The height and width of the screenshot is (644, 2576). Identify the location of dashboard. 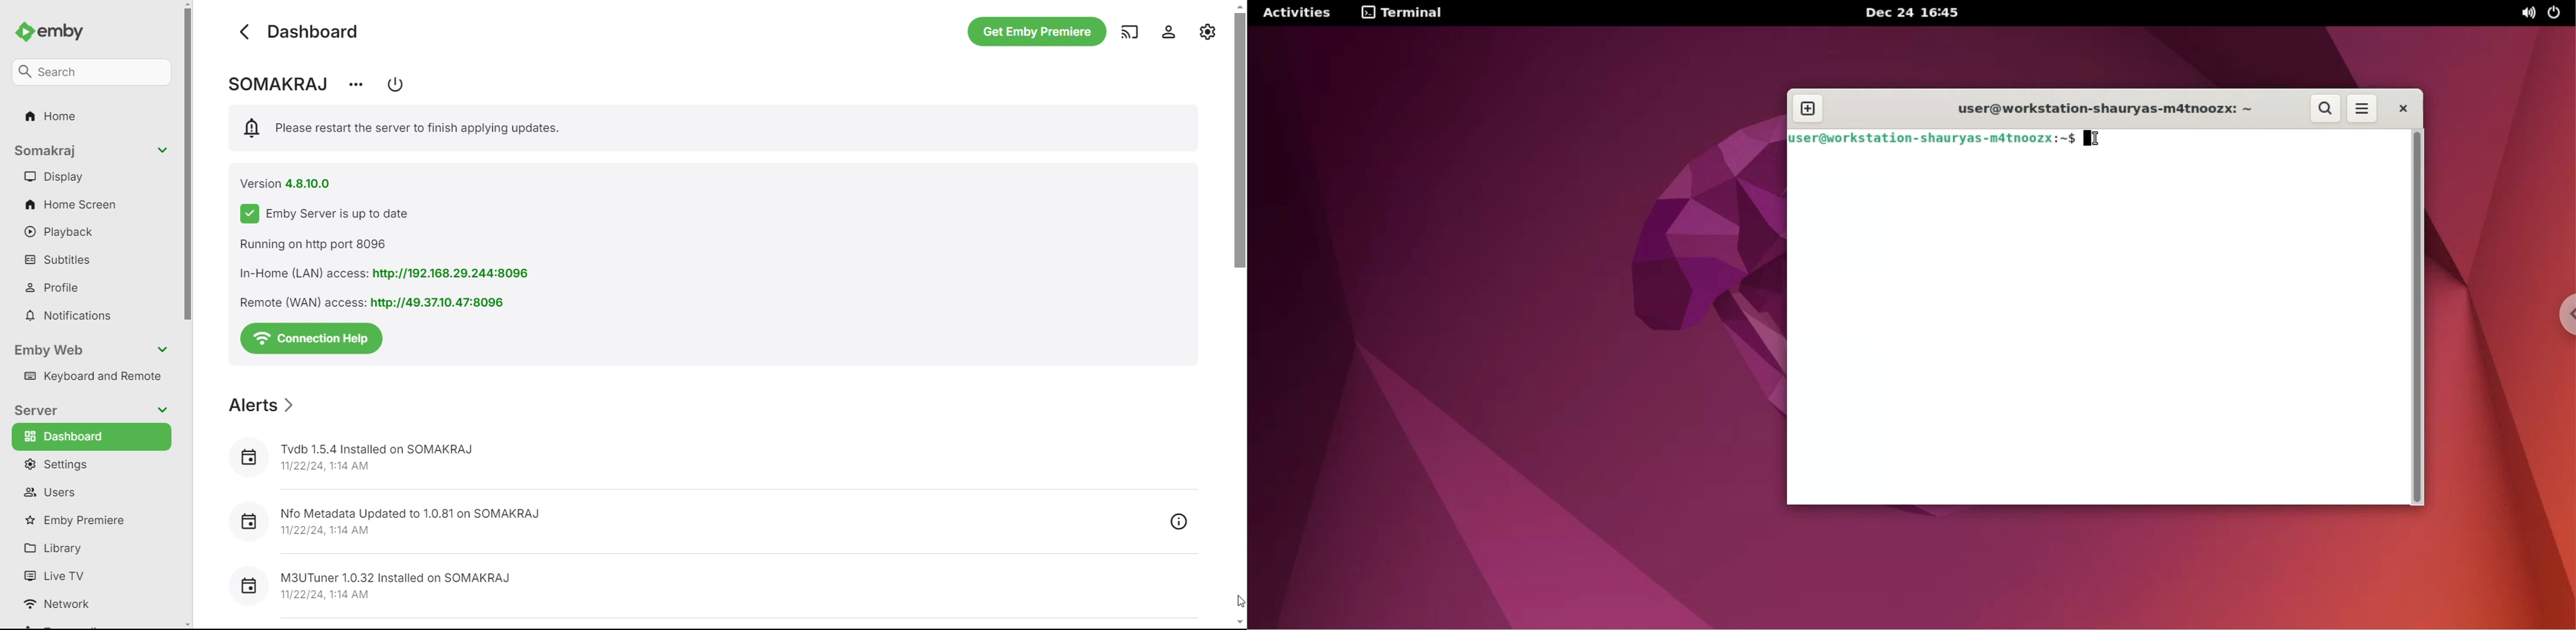
(91, 437).